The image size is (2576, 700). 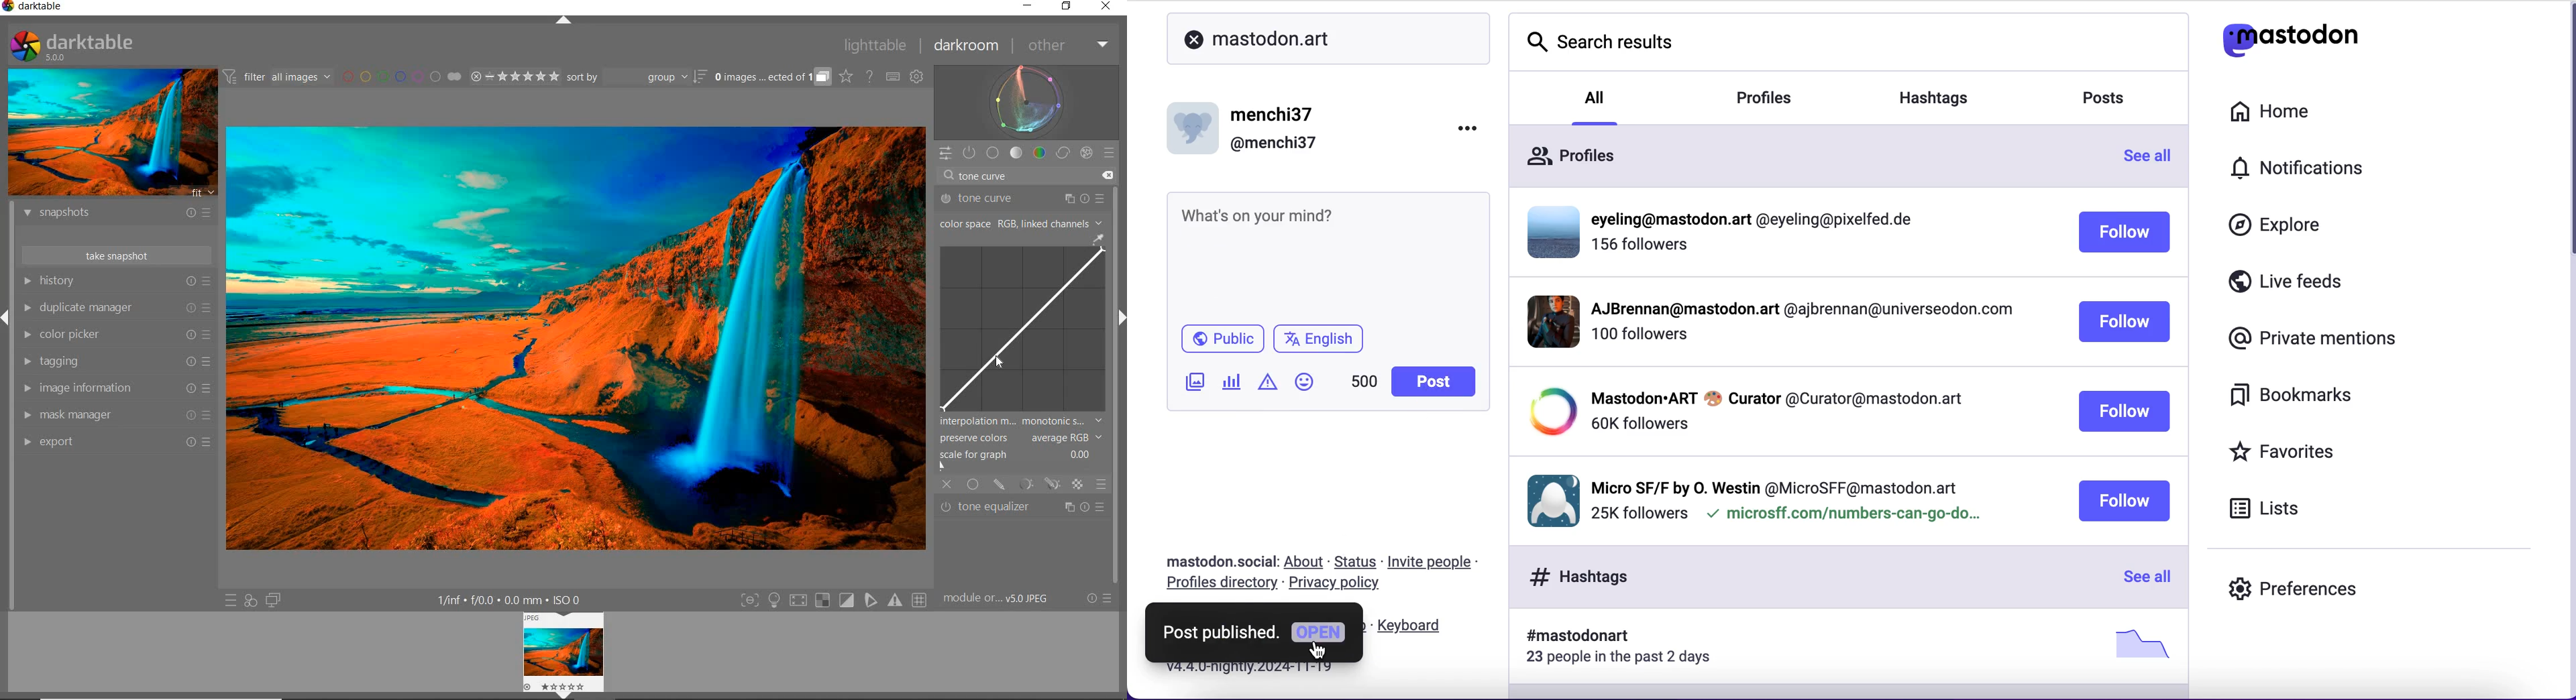 I want to click on SET KEYBOARD SHORTCUTS, so click(x=894, y=77).